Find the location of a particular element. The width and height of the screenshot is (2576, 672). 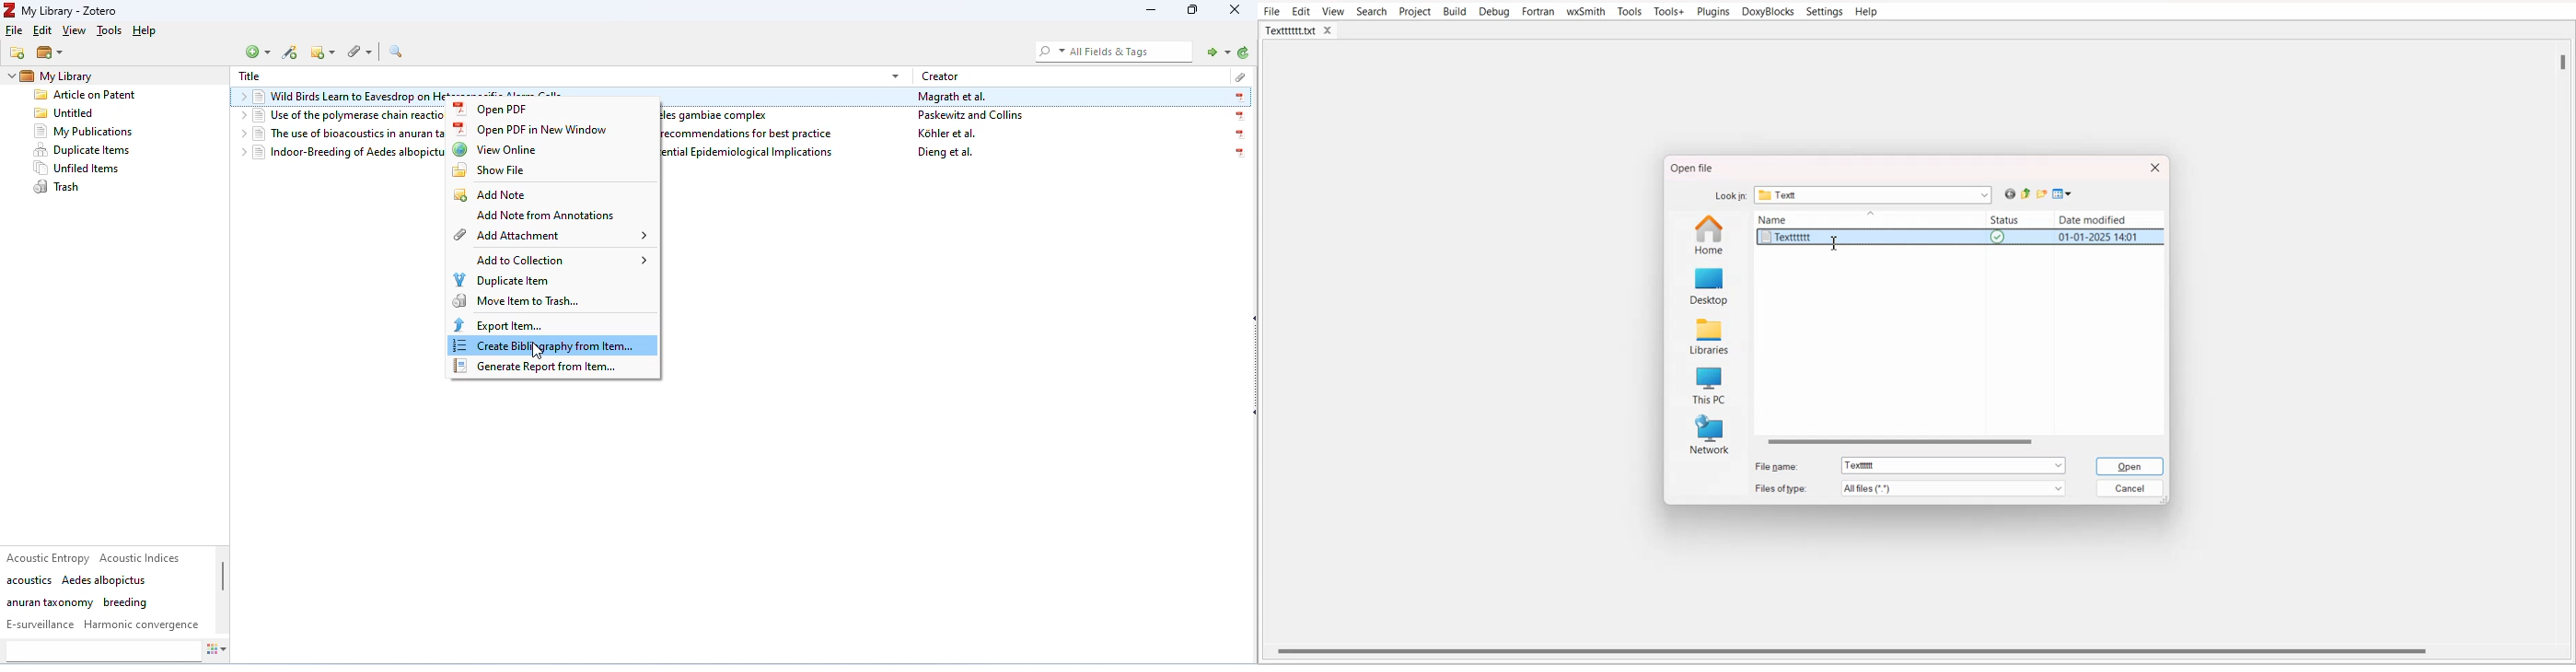

anuran taxonomy Dreeding is located at coordinates (77, 602).